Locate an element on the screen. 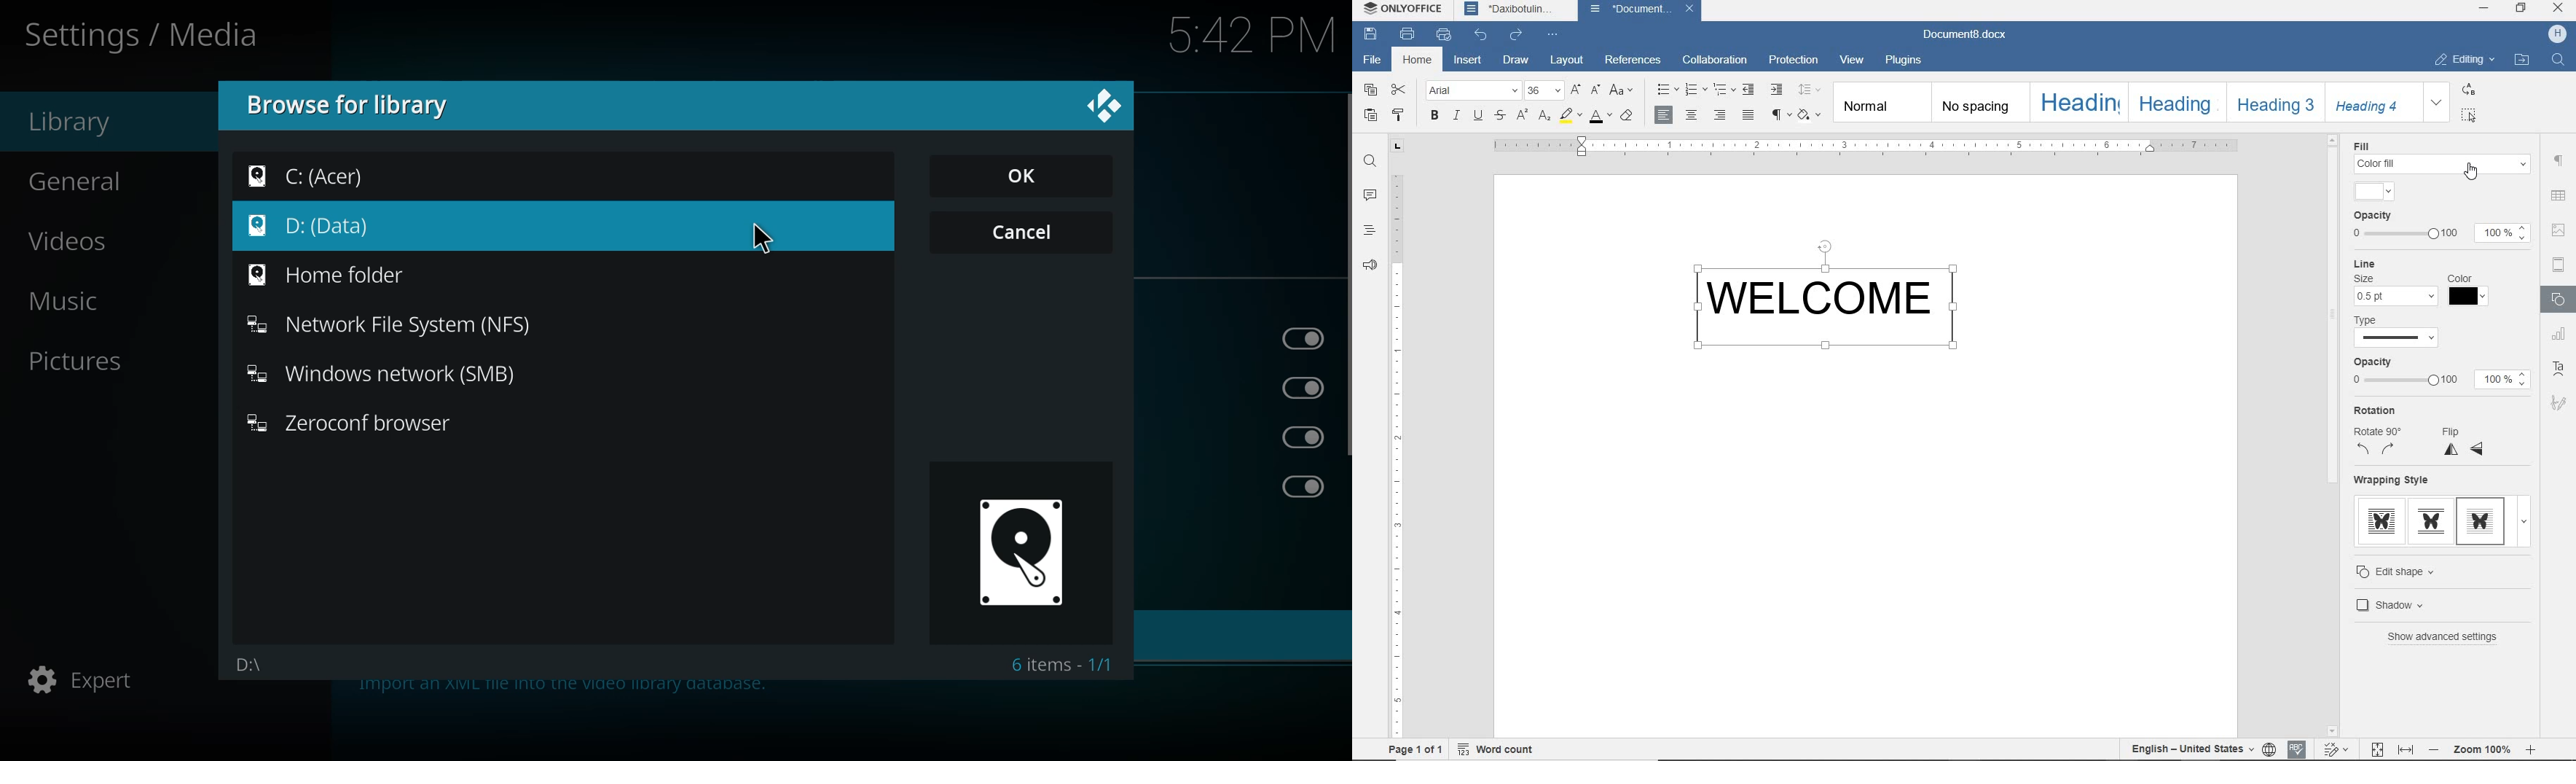  INCREMENT FONT SIZE is located at coordinates (1576, 91).